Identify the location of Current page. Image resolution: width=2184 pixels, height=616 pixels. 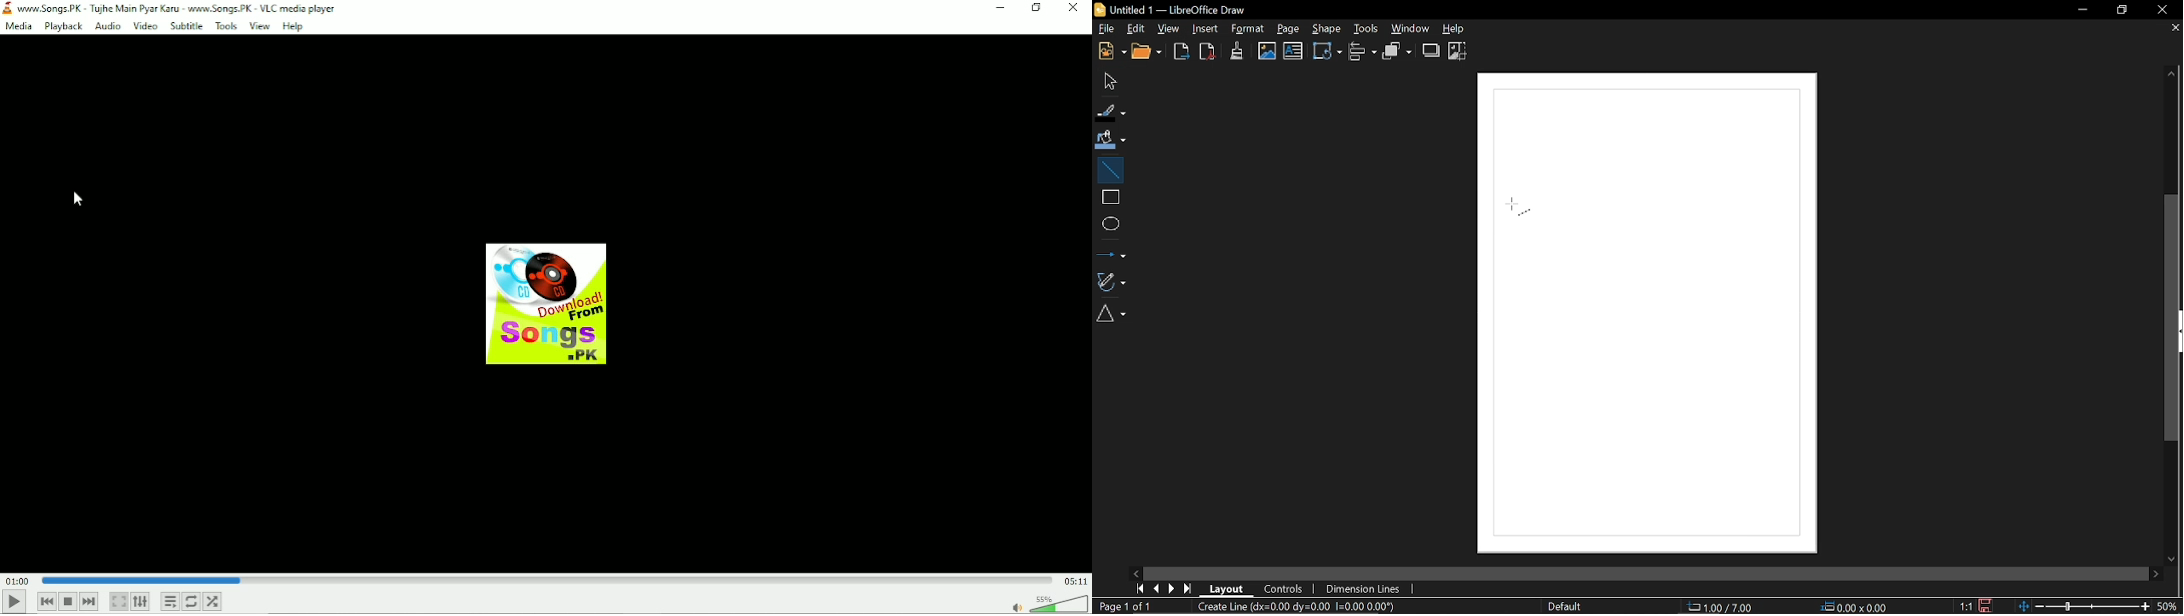
(1124, 606).